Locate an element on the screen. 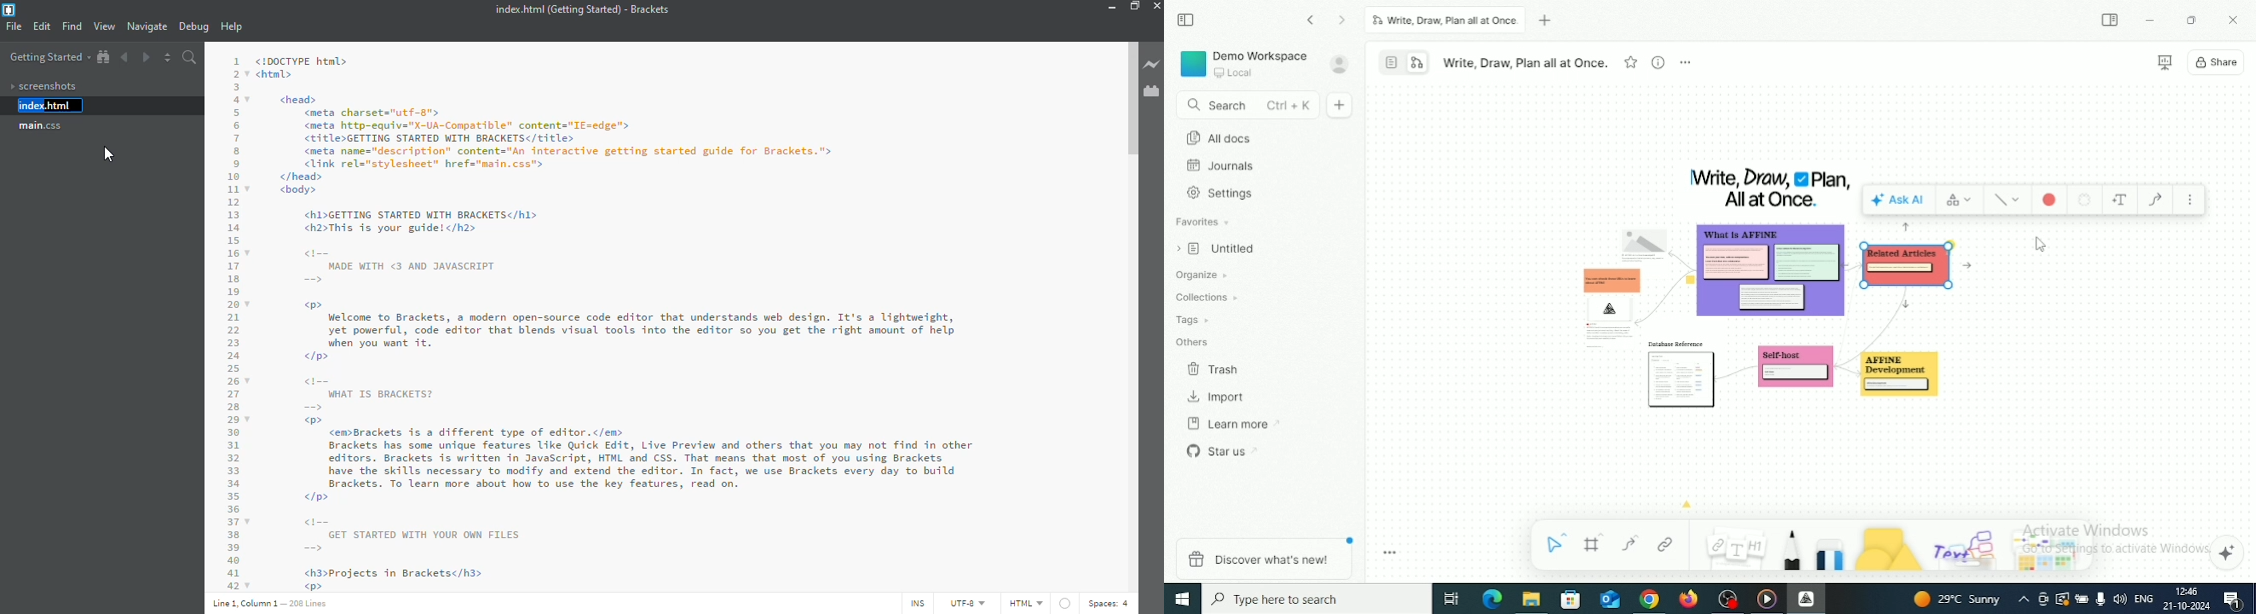 This screenshot has height=616, width=2268. code is located at coordinates (667, 319).